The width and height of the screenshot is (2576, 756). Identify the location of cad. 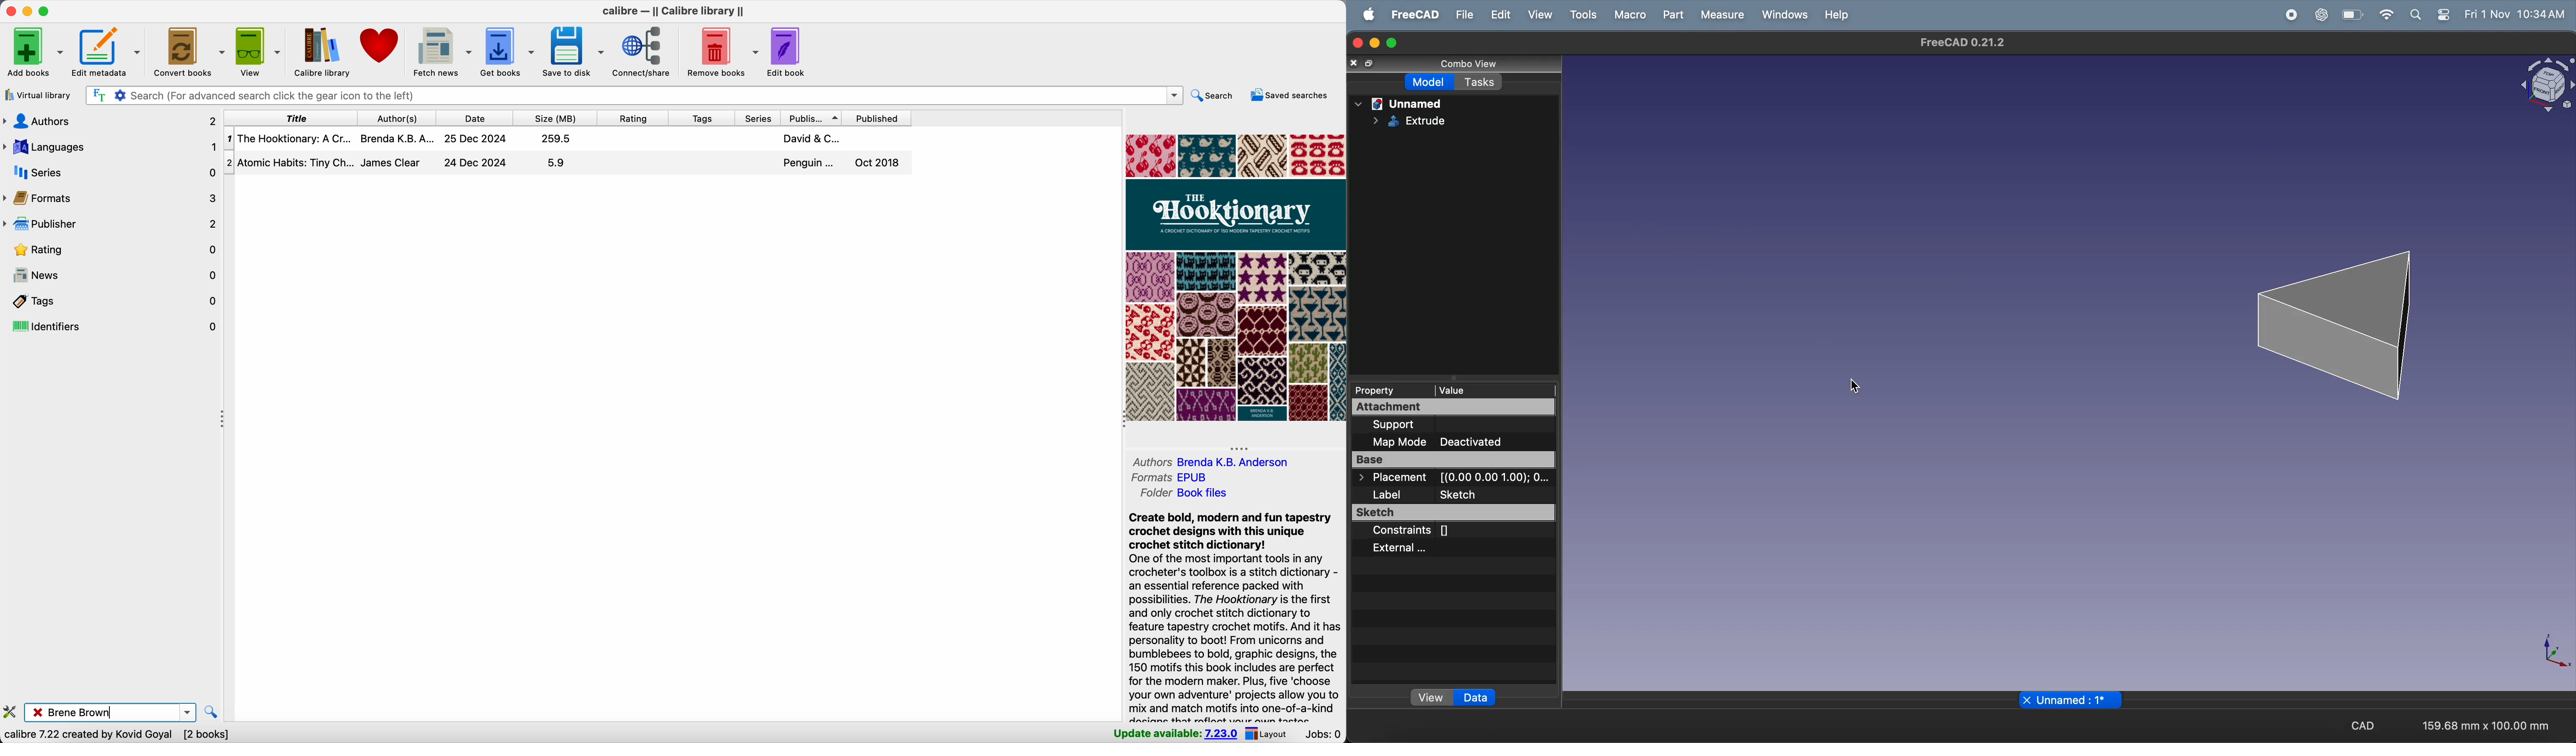
(2367, 727).